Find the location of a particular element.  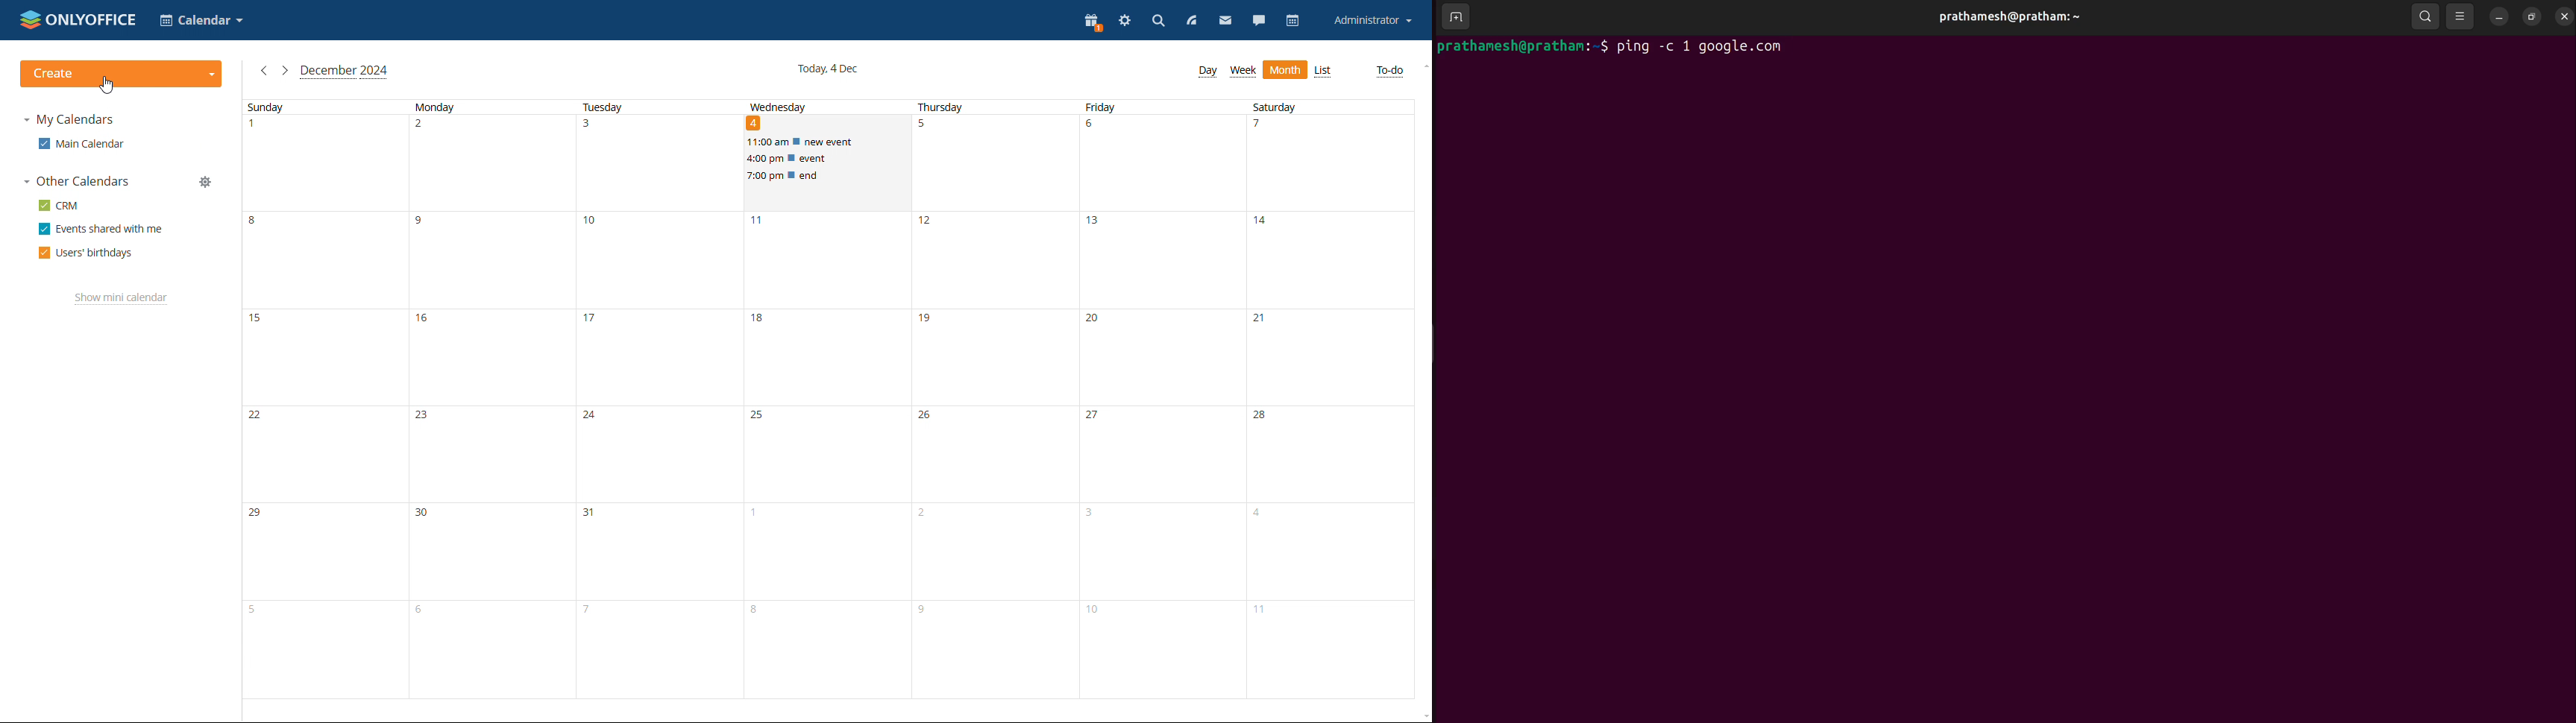

scheduled events is located at coordinates (828, 159).